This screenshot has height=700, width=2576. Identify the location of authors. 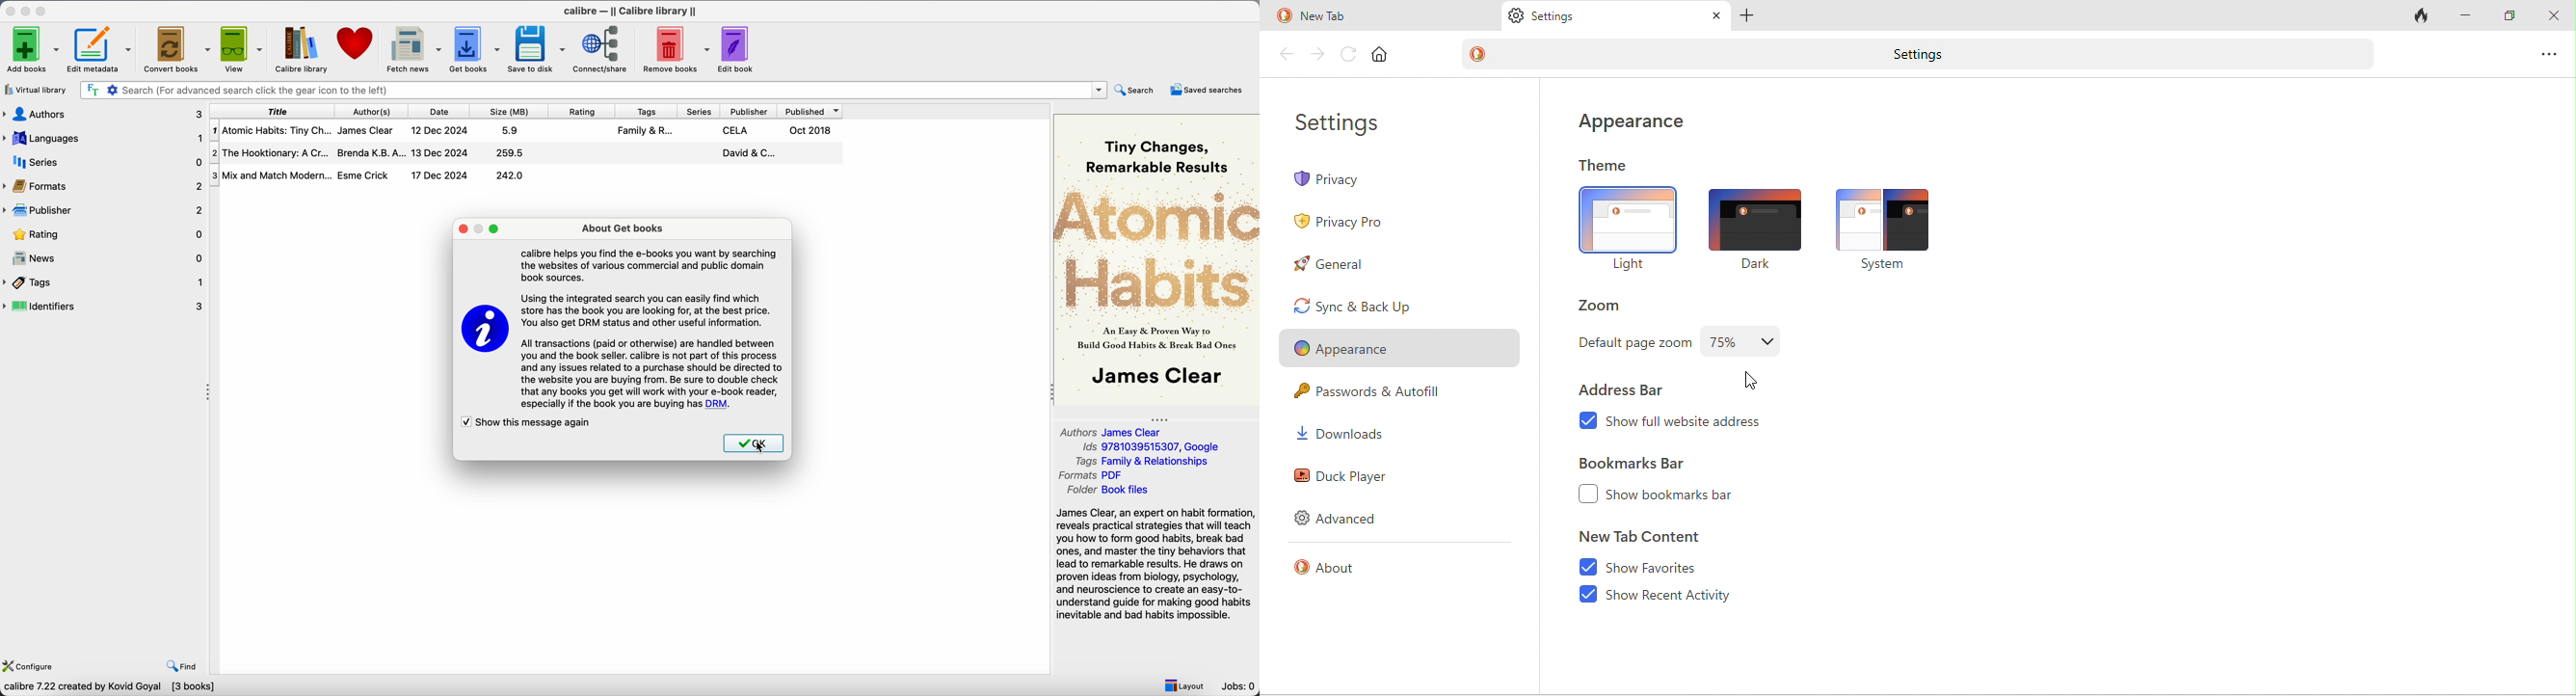
(376, 111).